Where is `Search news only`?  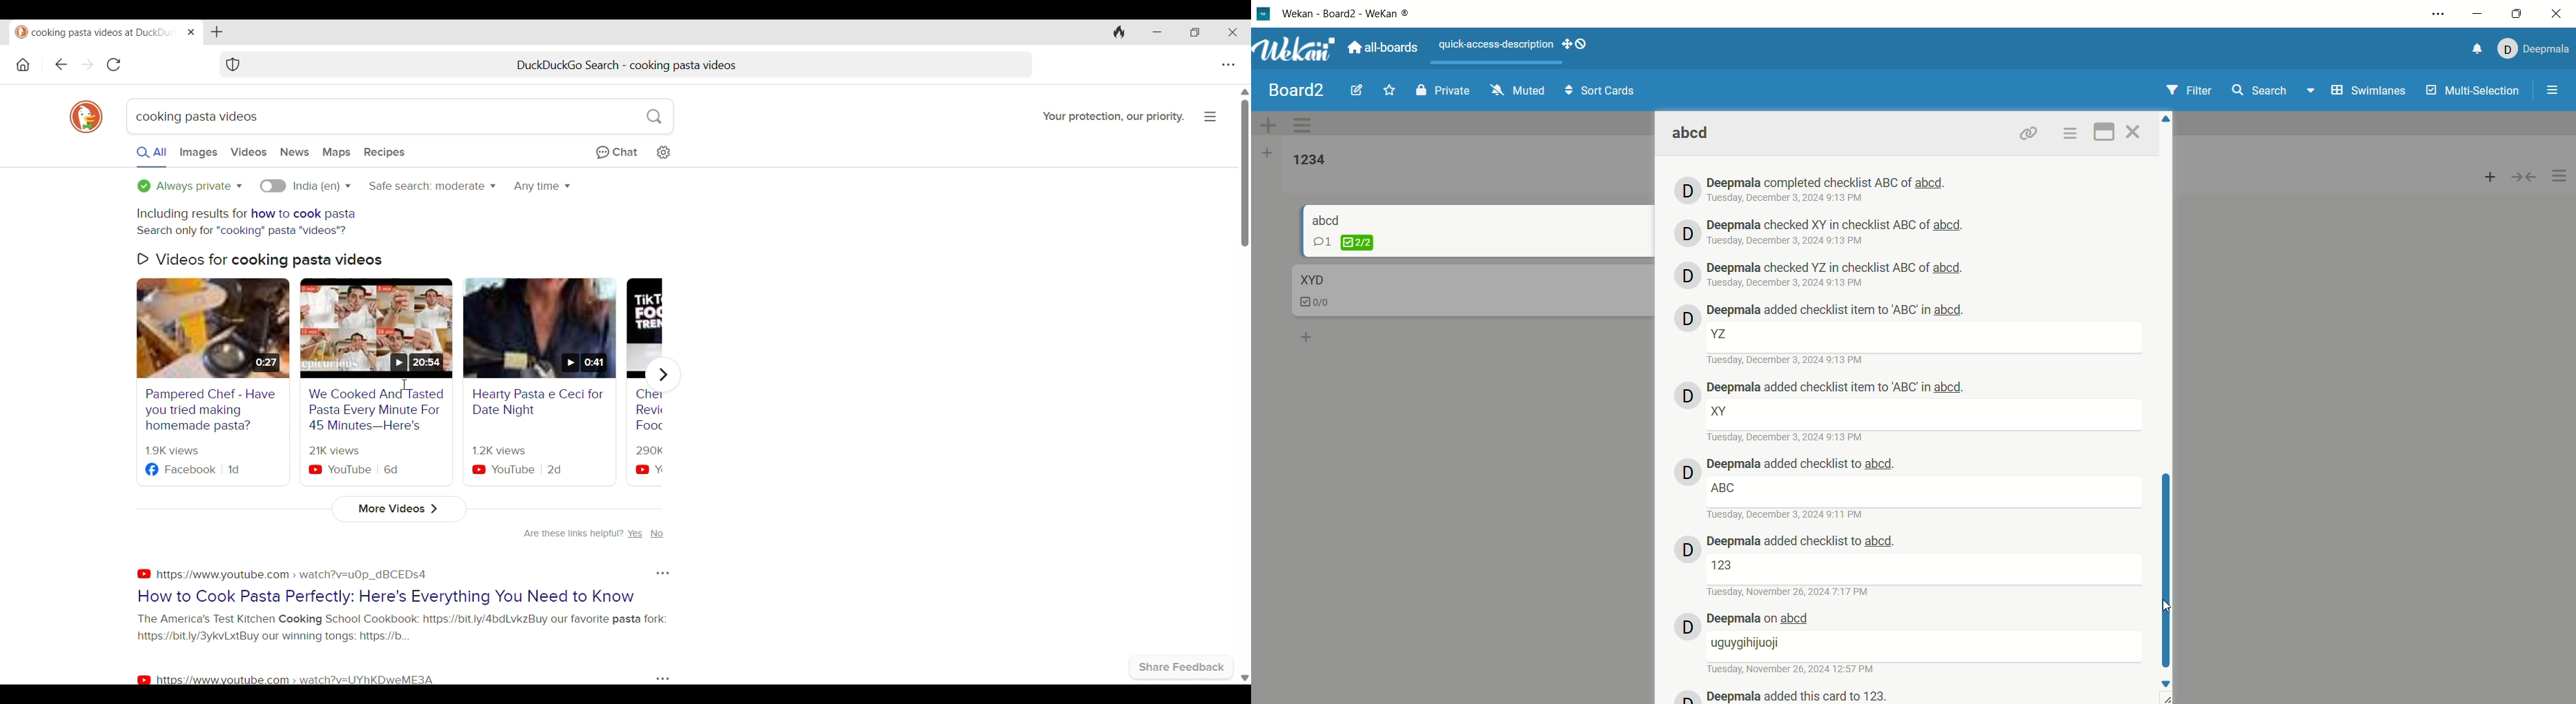
Search news only is located at coordinates (294, 153).